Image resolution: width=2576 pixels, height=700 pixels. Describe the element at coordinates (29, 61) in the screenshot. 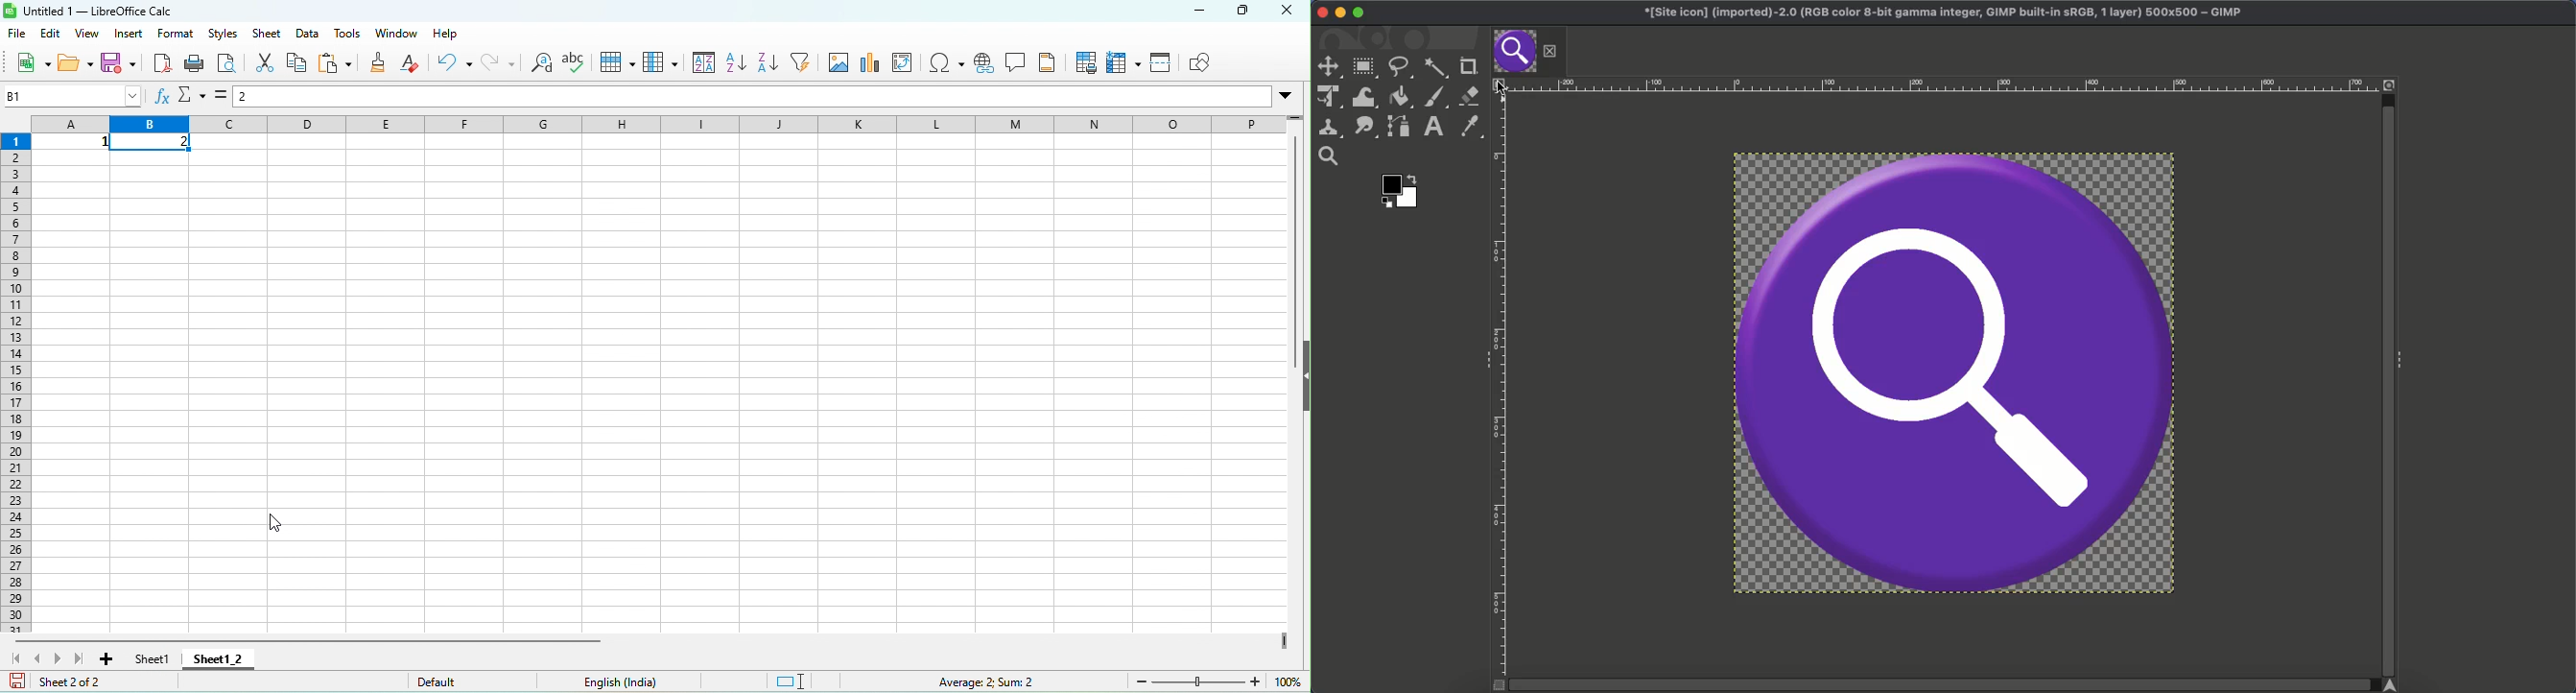

I see `new` at that location.